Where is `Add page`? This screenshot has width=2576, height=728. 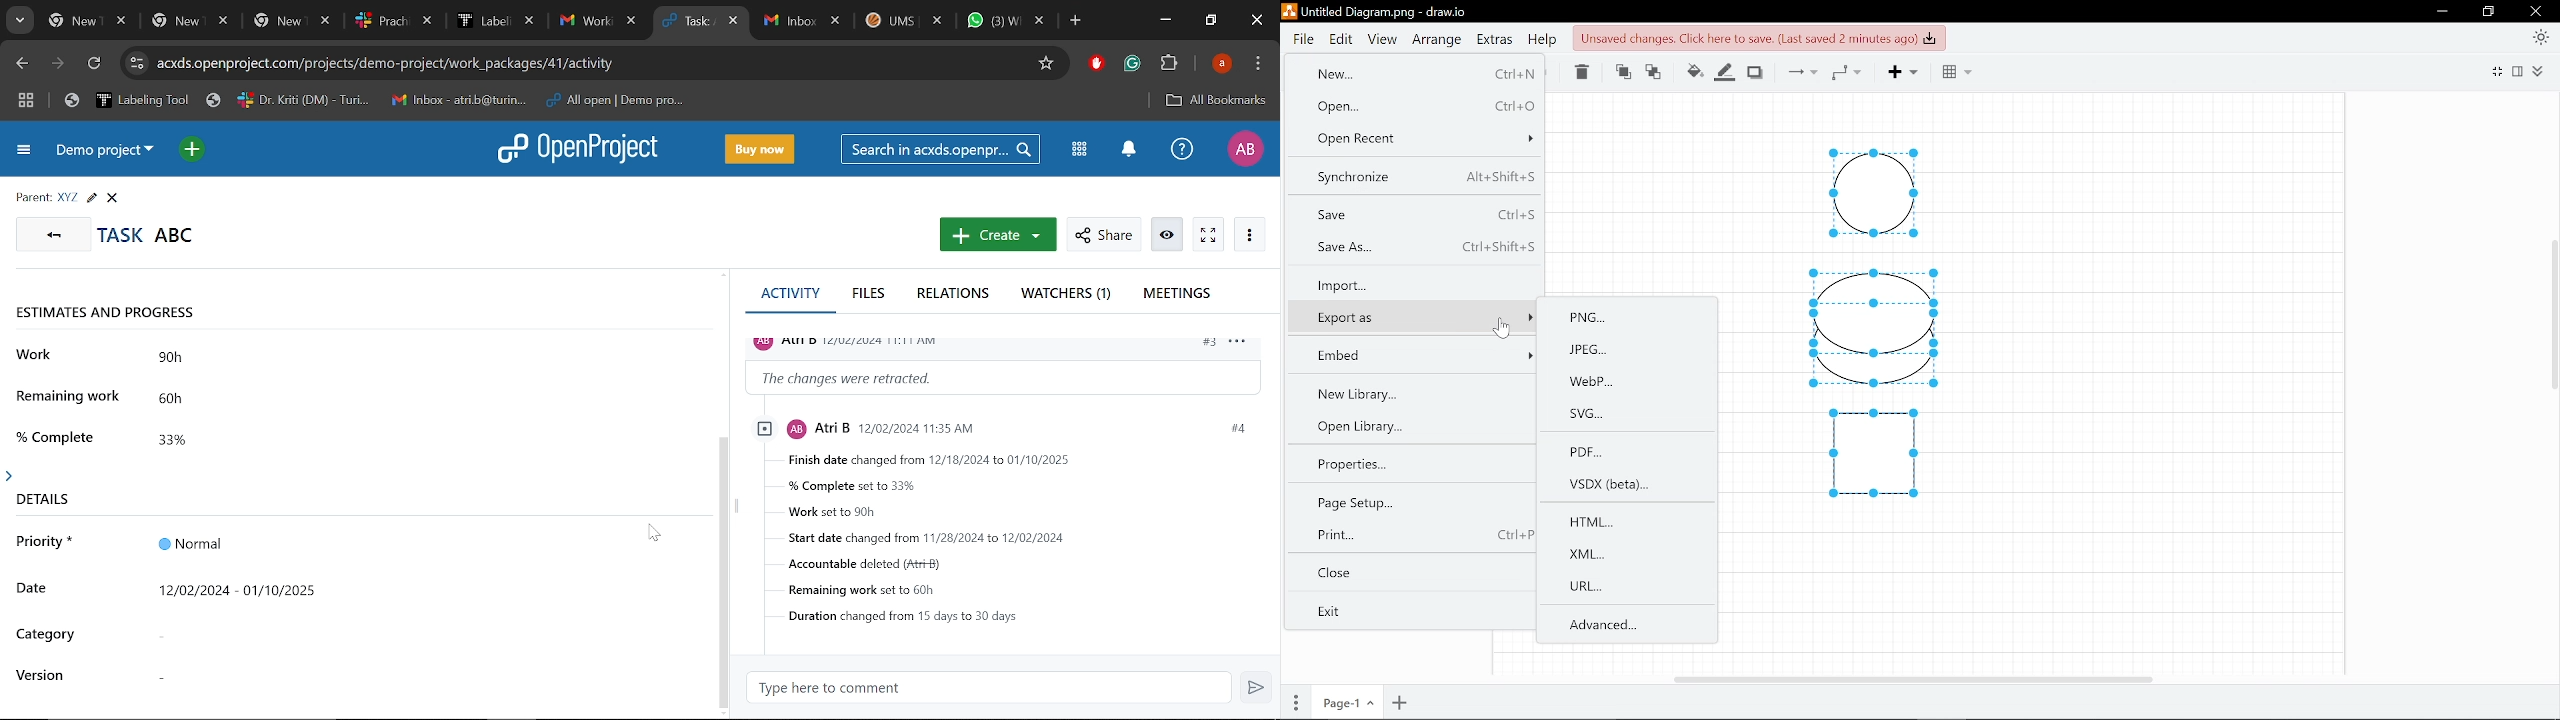 Add page is located at coordinates (1400, 703).